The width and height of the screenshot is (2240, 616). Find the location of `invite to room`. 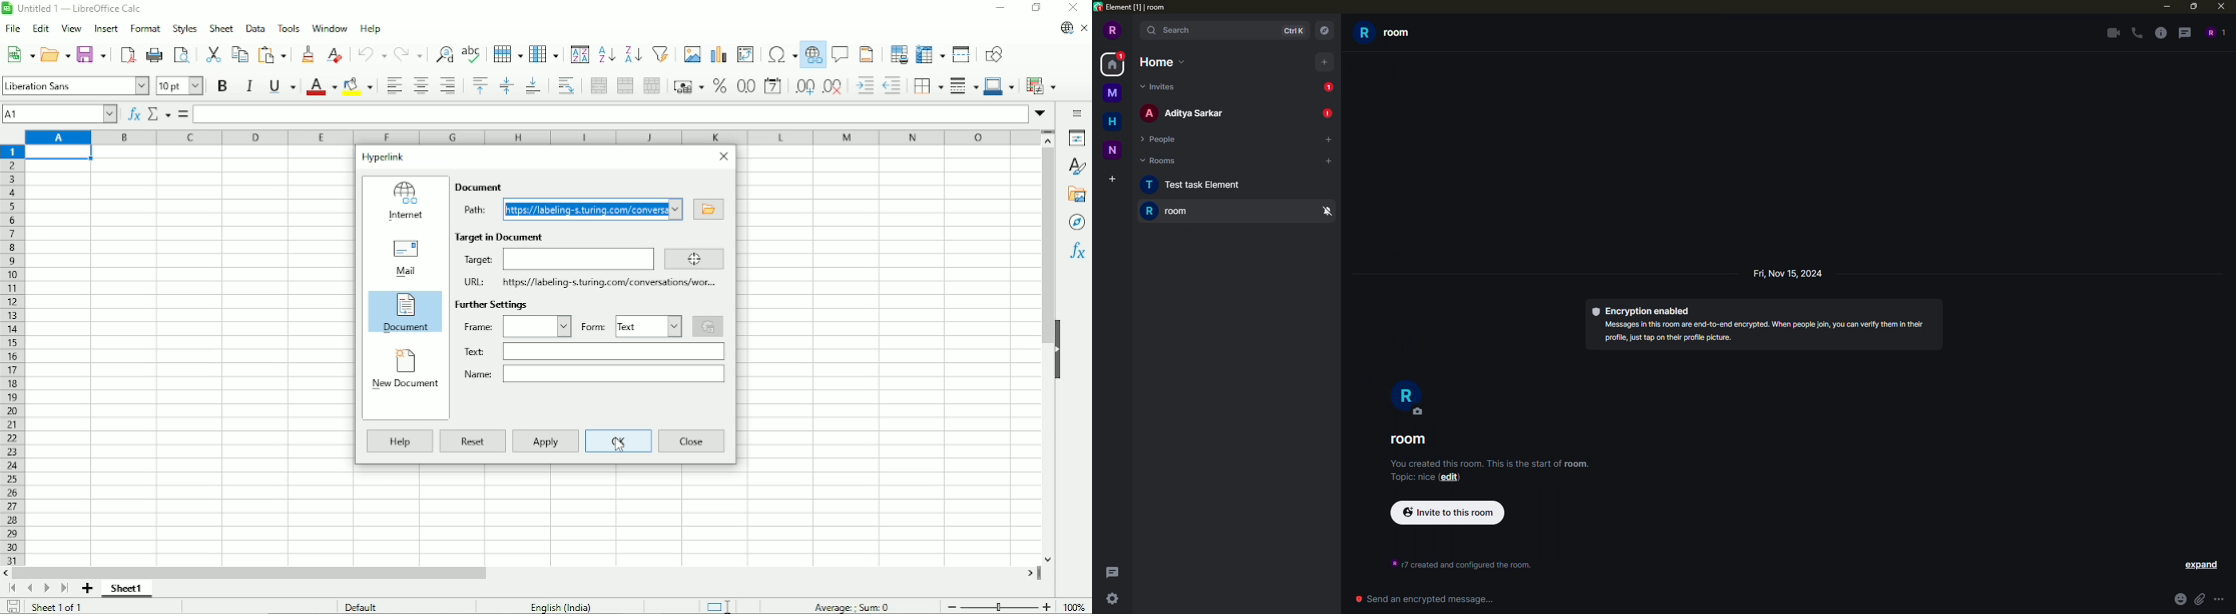

invite to room is located at coordinates (1448, 511).